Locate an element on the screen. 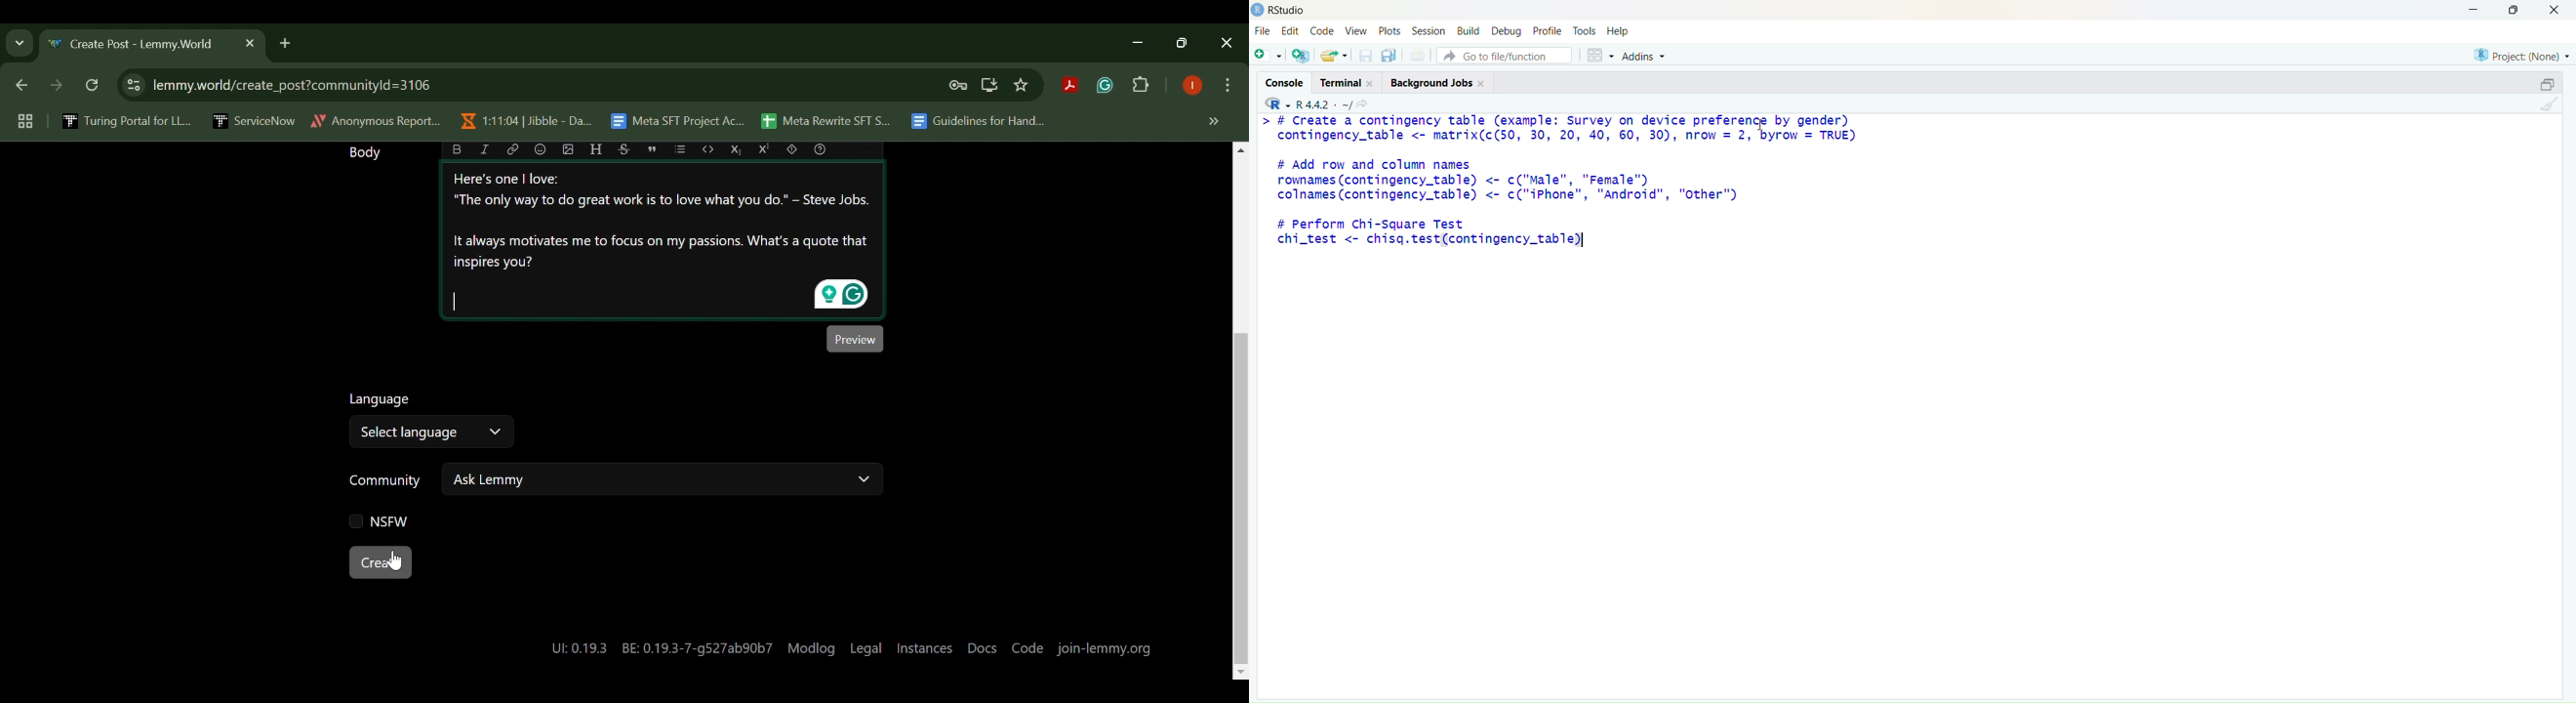 Image resolution: width=2576 pixels, height=728 pixels. Code is located at coordinates (1028, 649).